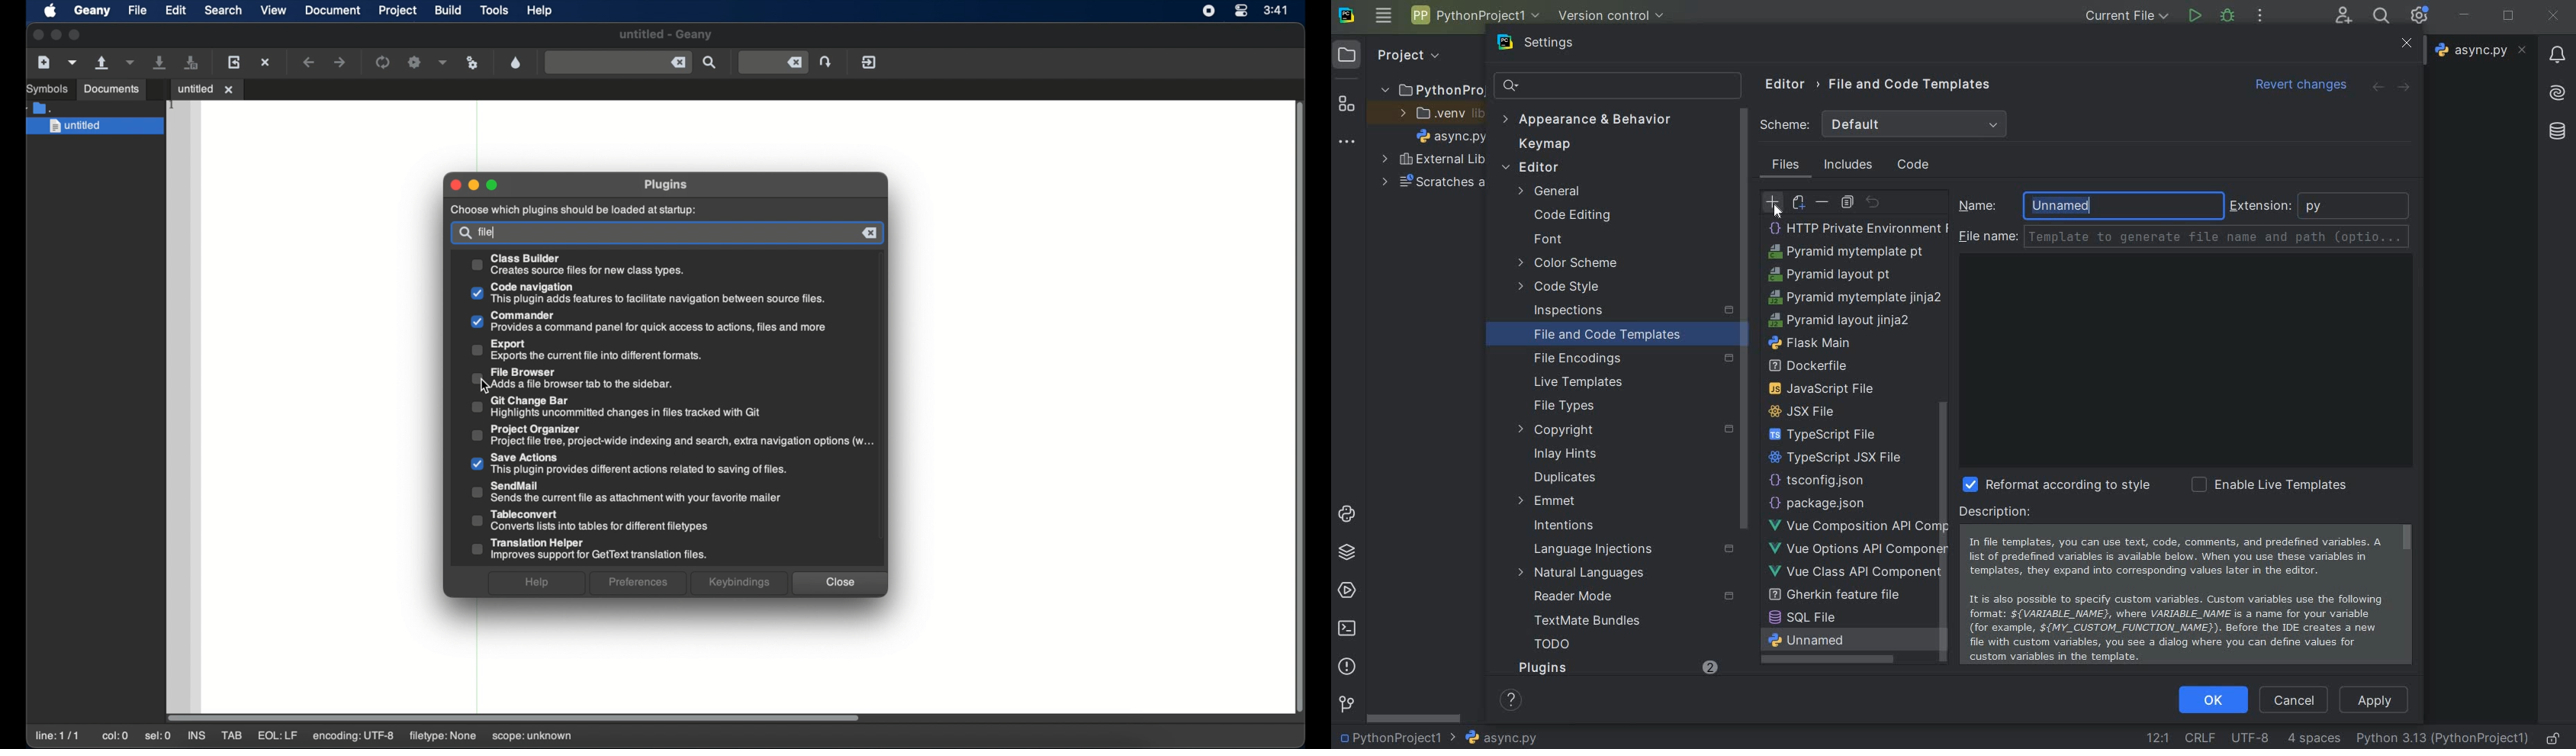 The image size is (2576, 756). I want to click on create Template, so click(1848, 251).